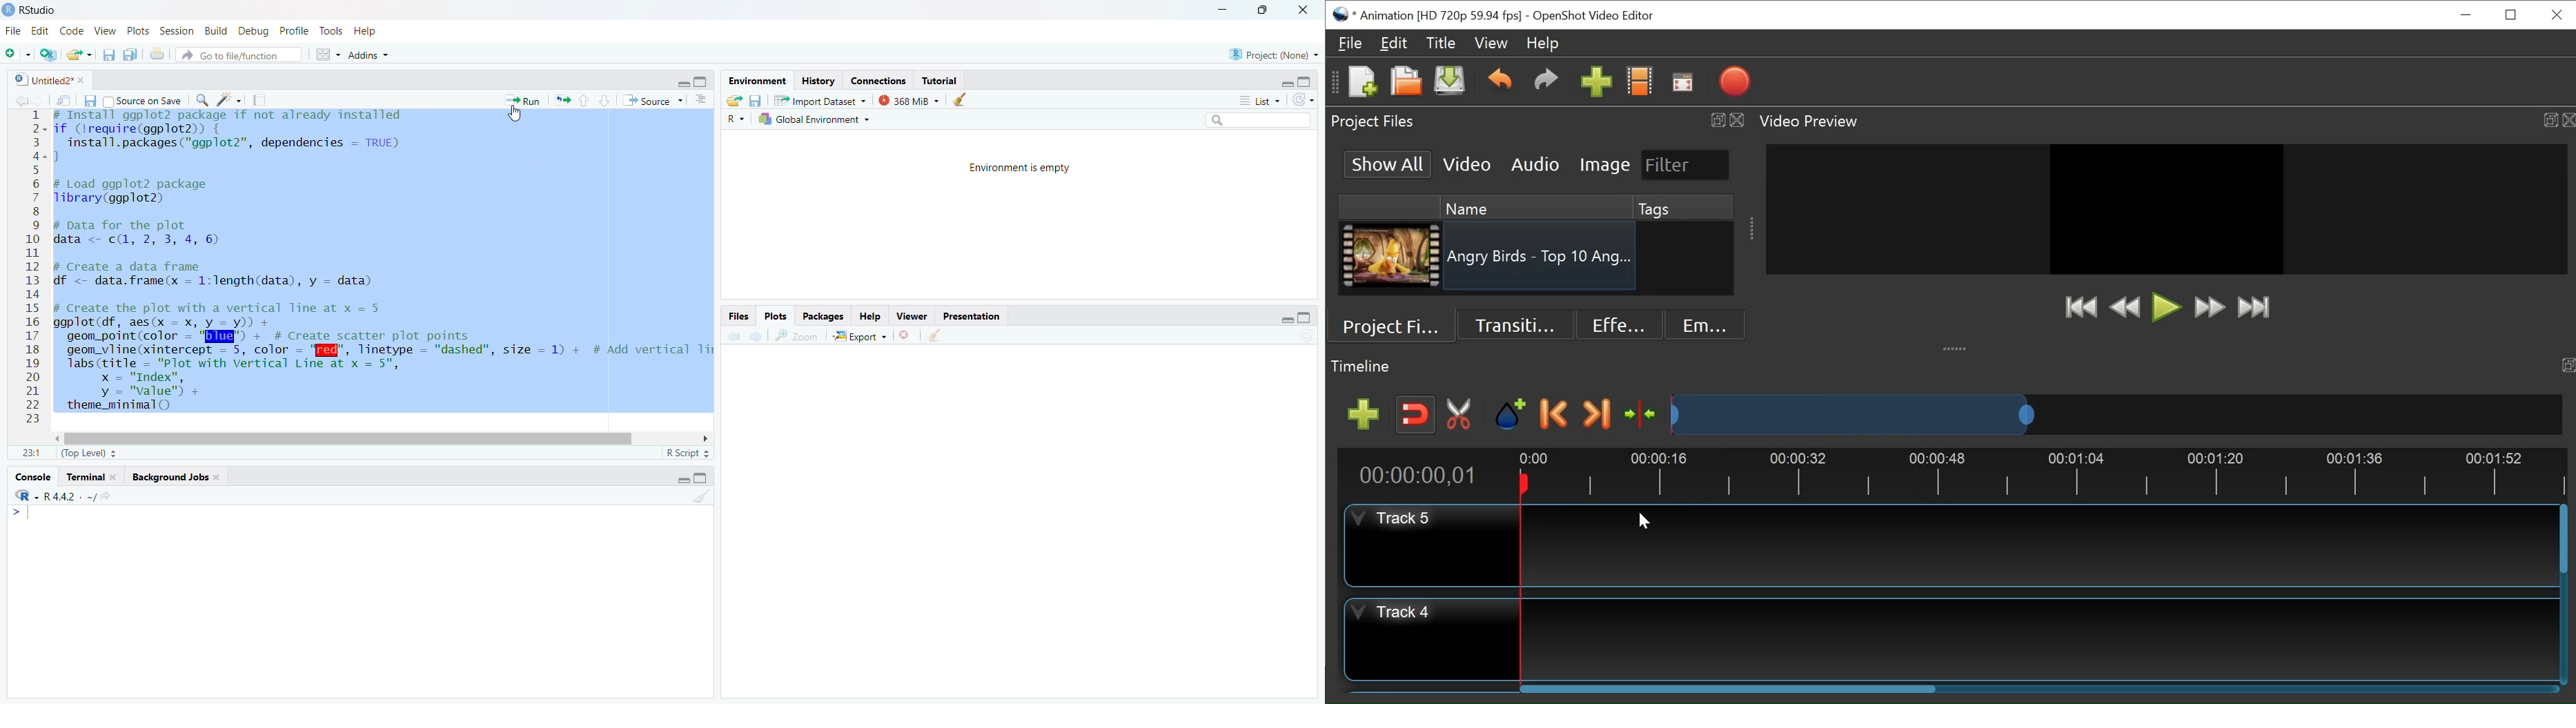 This screenshot has height=728, width=2576. What do you see at coordinates (517, 114) in the screenshot?
I see `cursor` at bounding box center [517, 114].